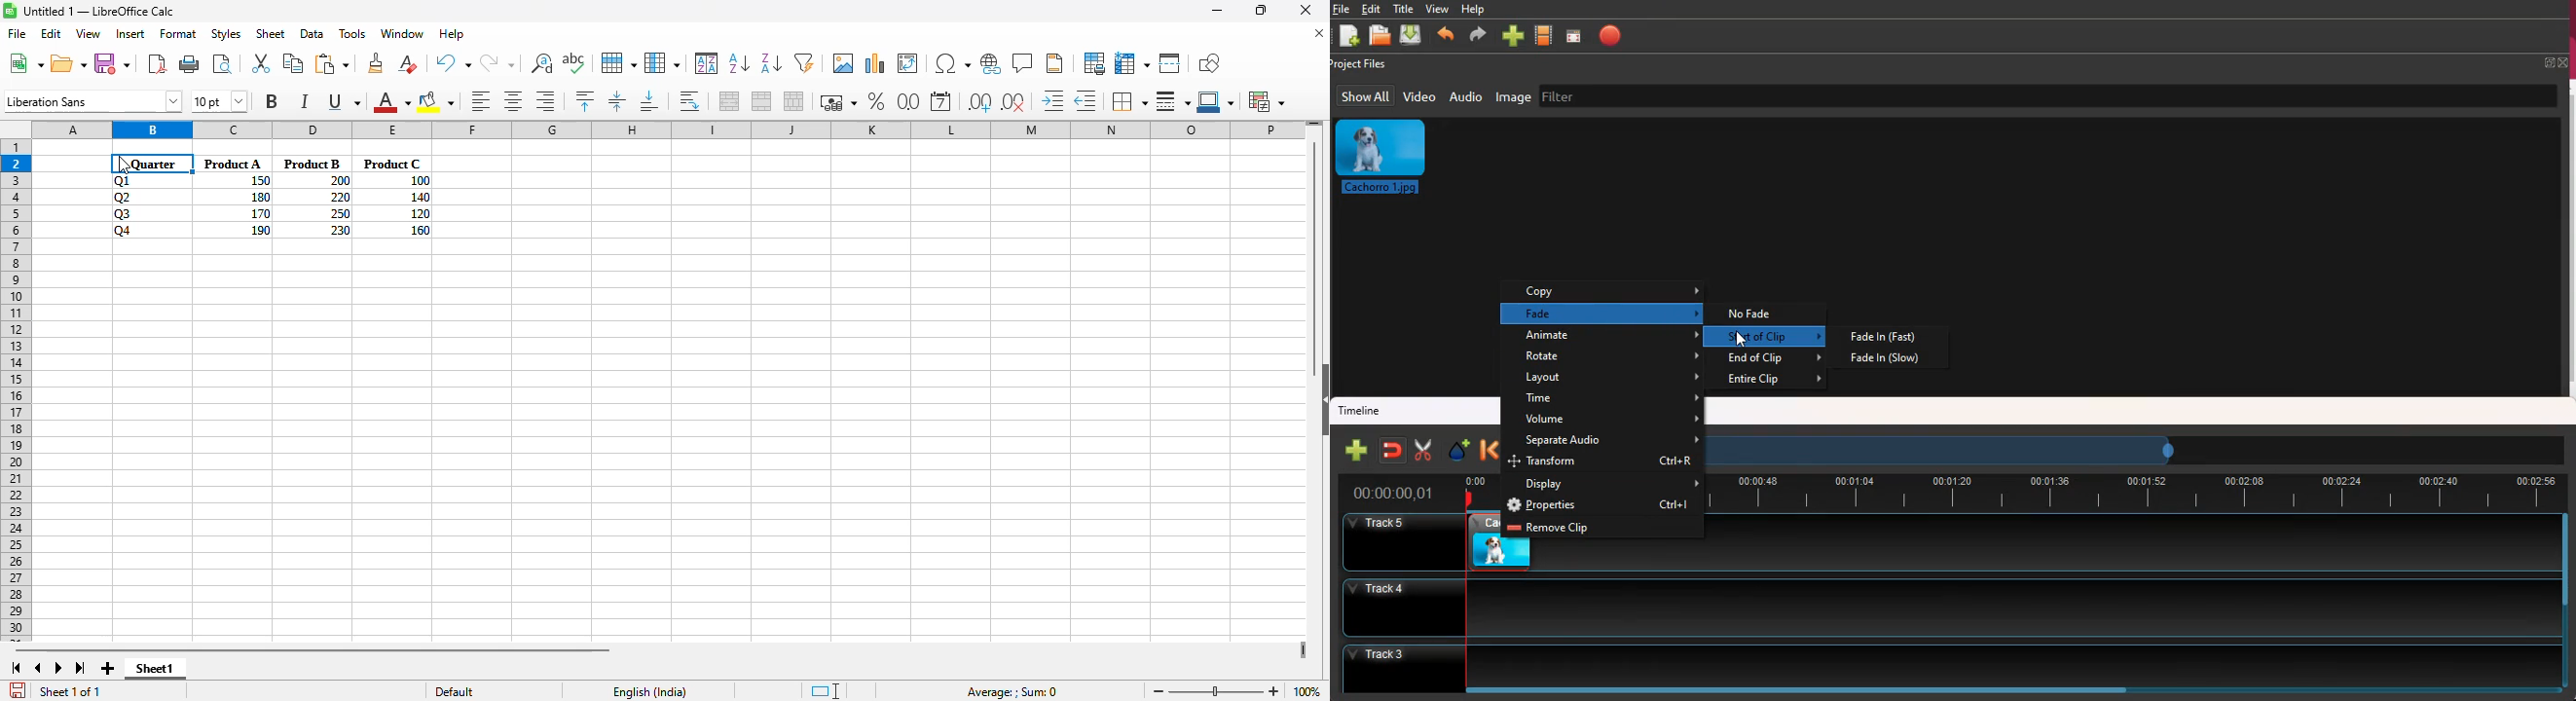 Image resolution: width=2576 pixels, height=728 pixels. Describe the element at coordinates (1479, 37) in the screenshot. I see `forward` at that location.